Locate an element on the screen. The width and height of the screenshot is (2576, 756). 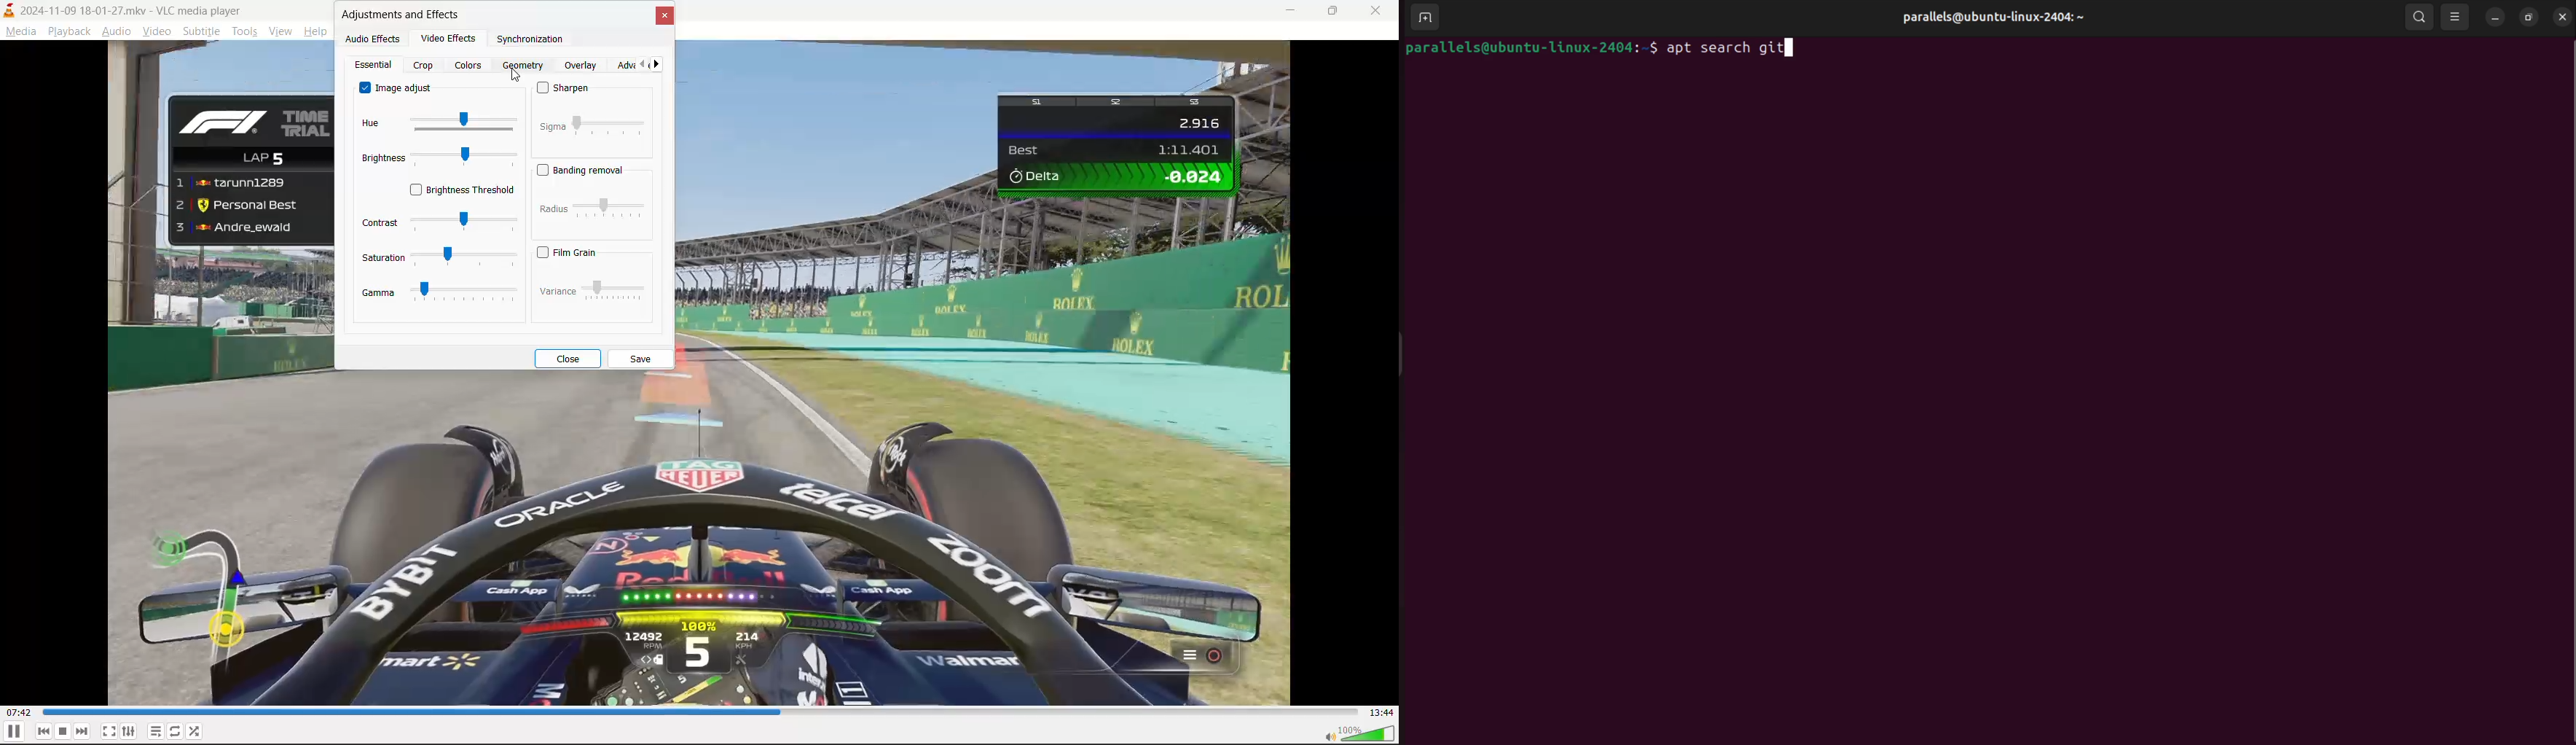
volume is located at coordinates (1358, 733).